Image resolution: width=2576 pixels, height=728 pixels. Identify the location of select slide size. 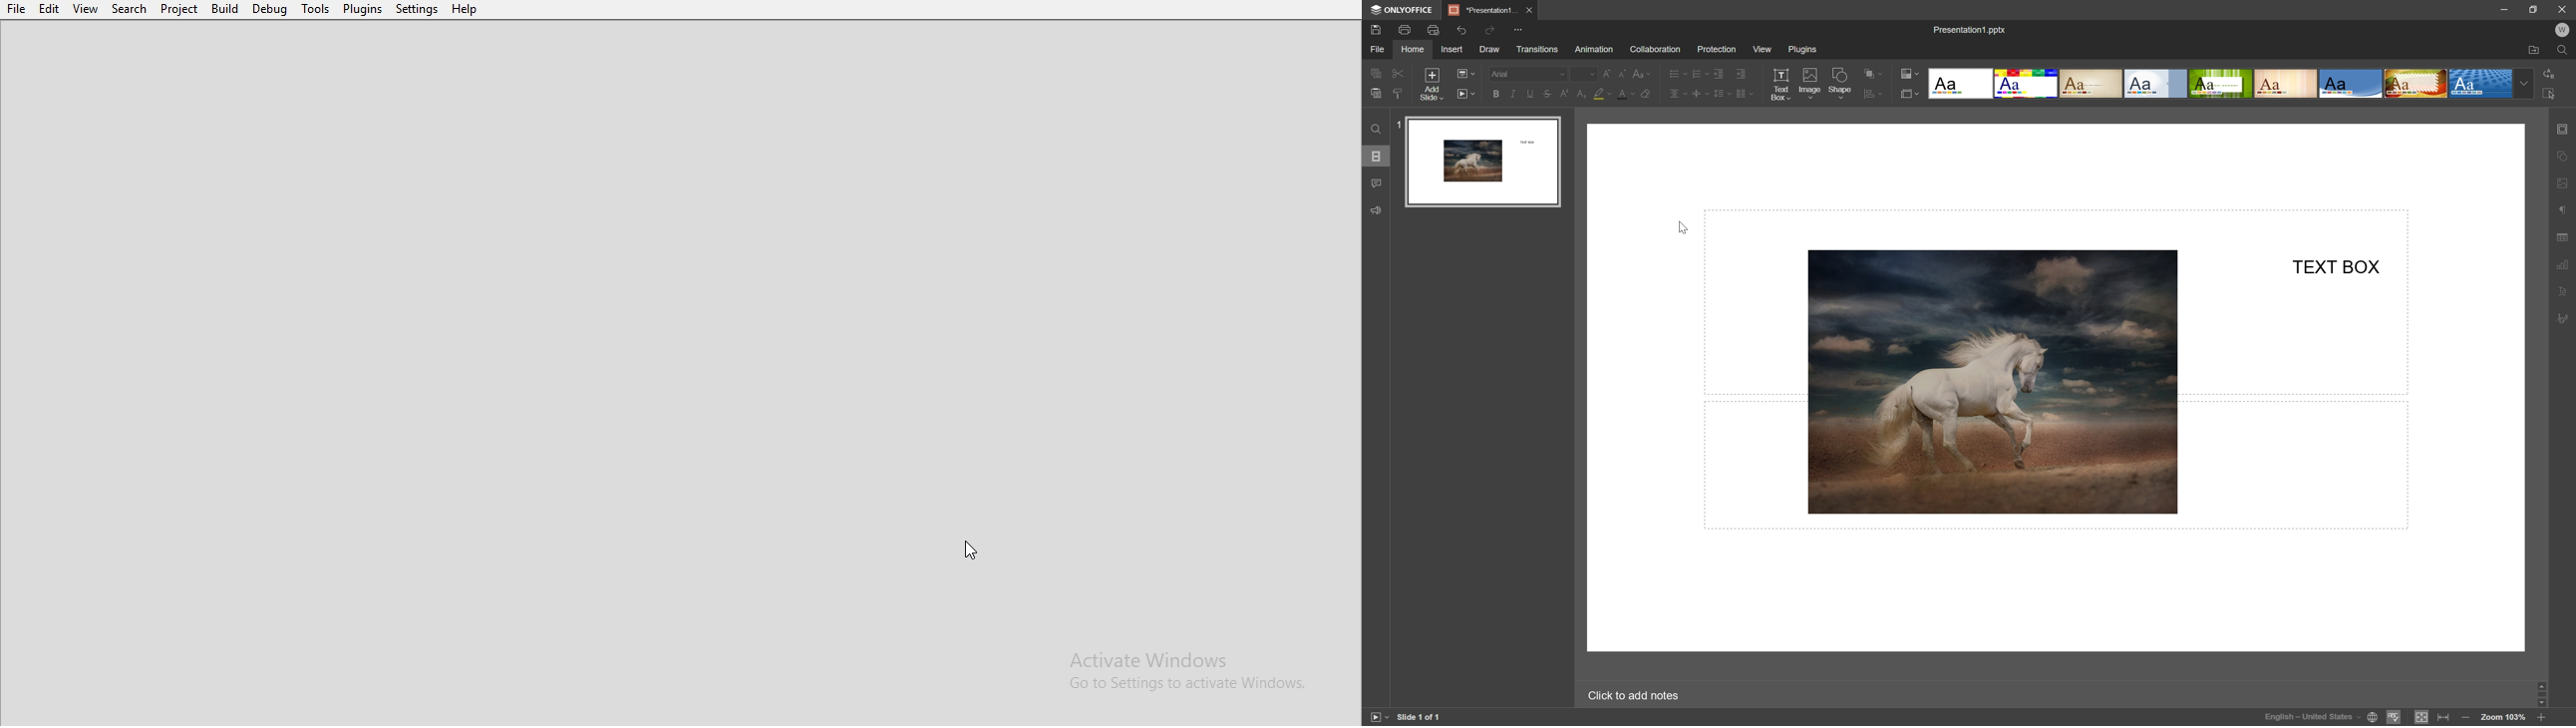
(1910, 94).